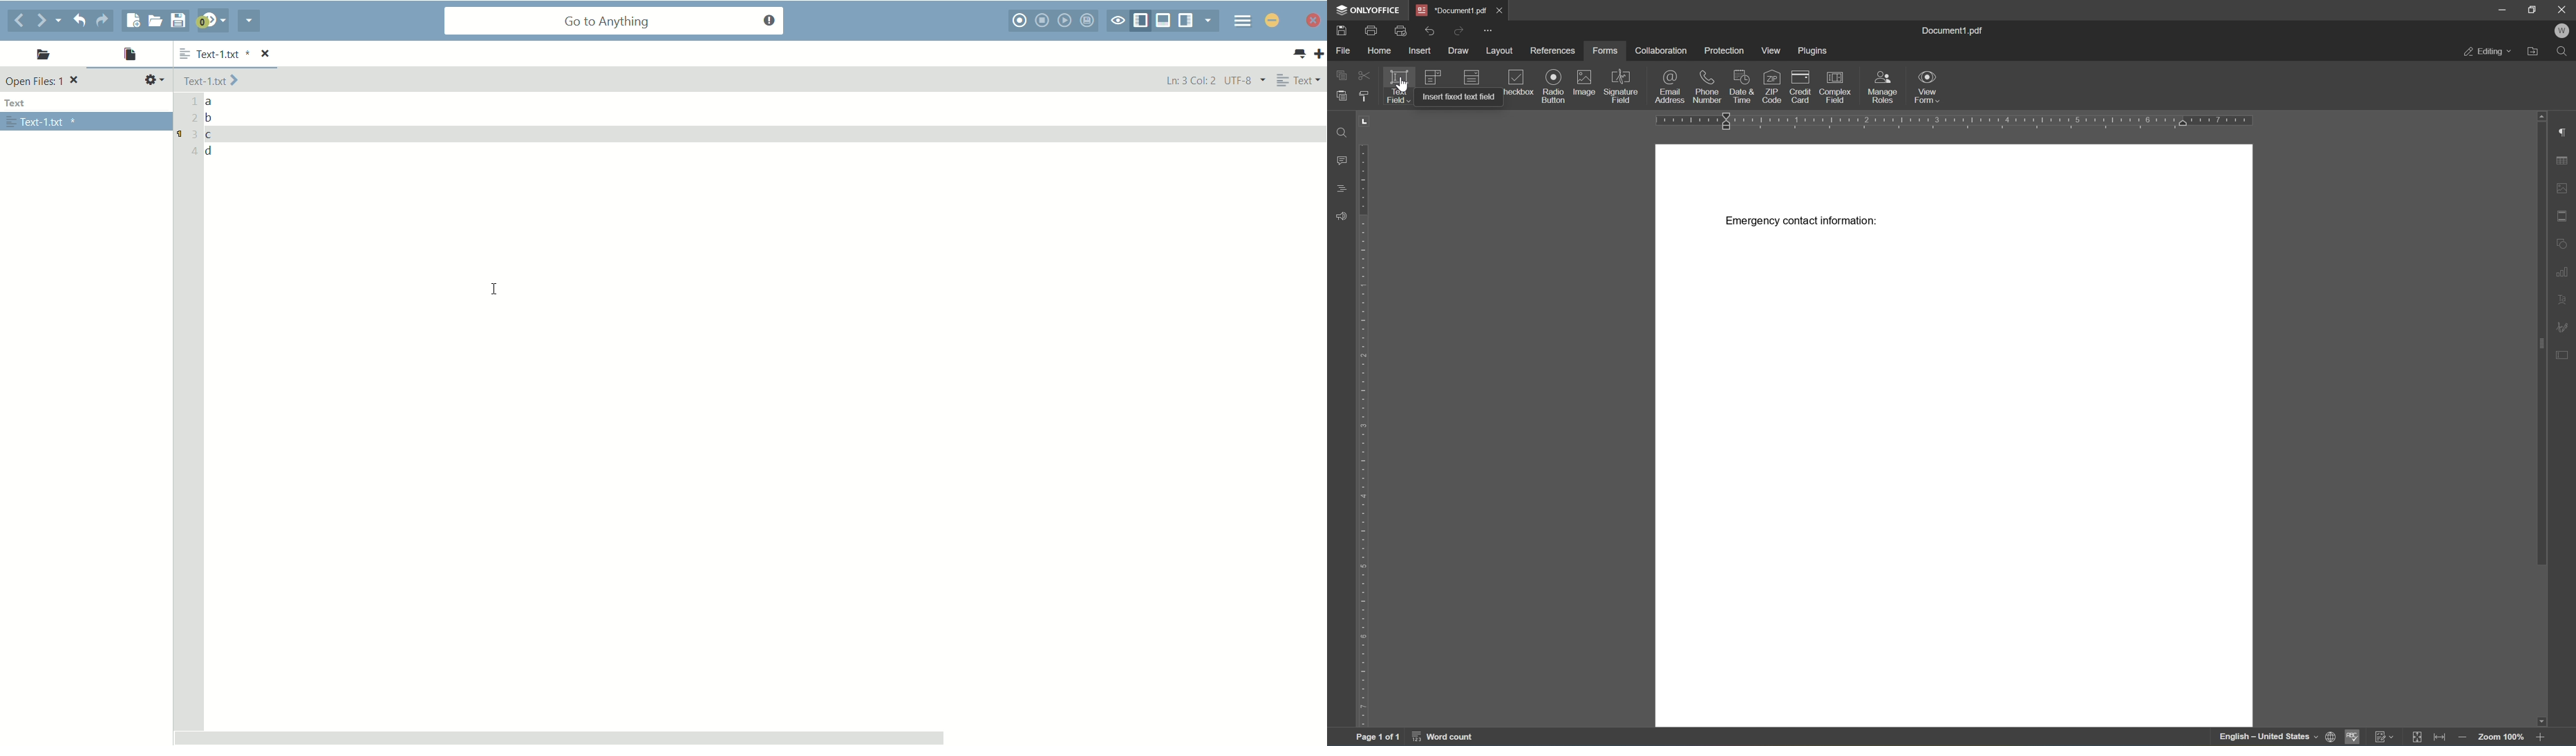  What do you see at coordinates (1664, 50) in the screenshot?
I see `collaboration` at bounding box center [1664, 50].